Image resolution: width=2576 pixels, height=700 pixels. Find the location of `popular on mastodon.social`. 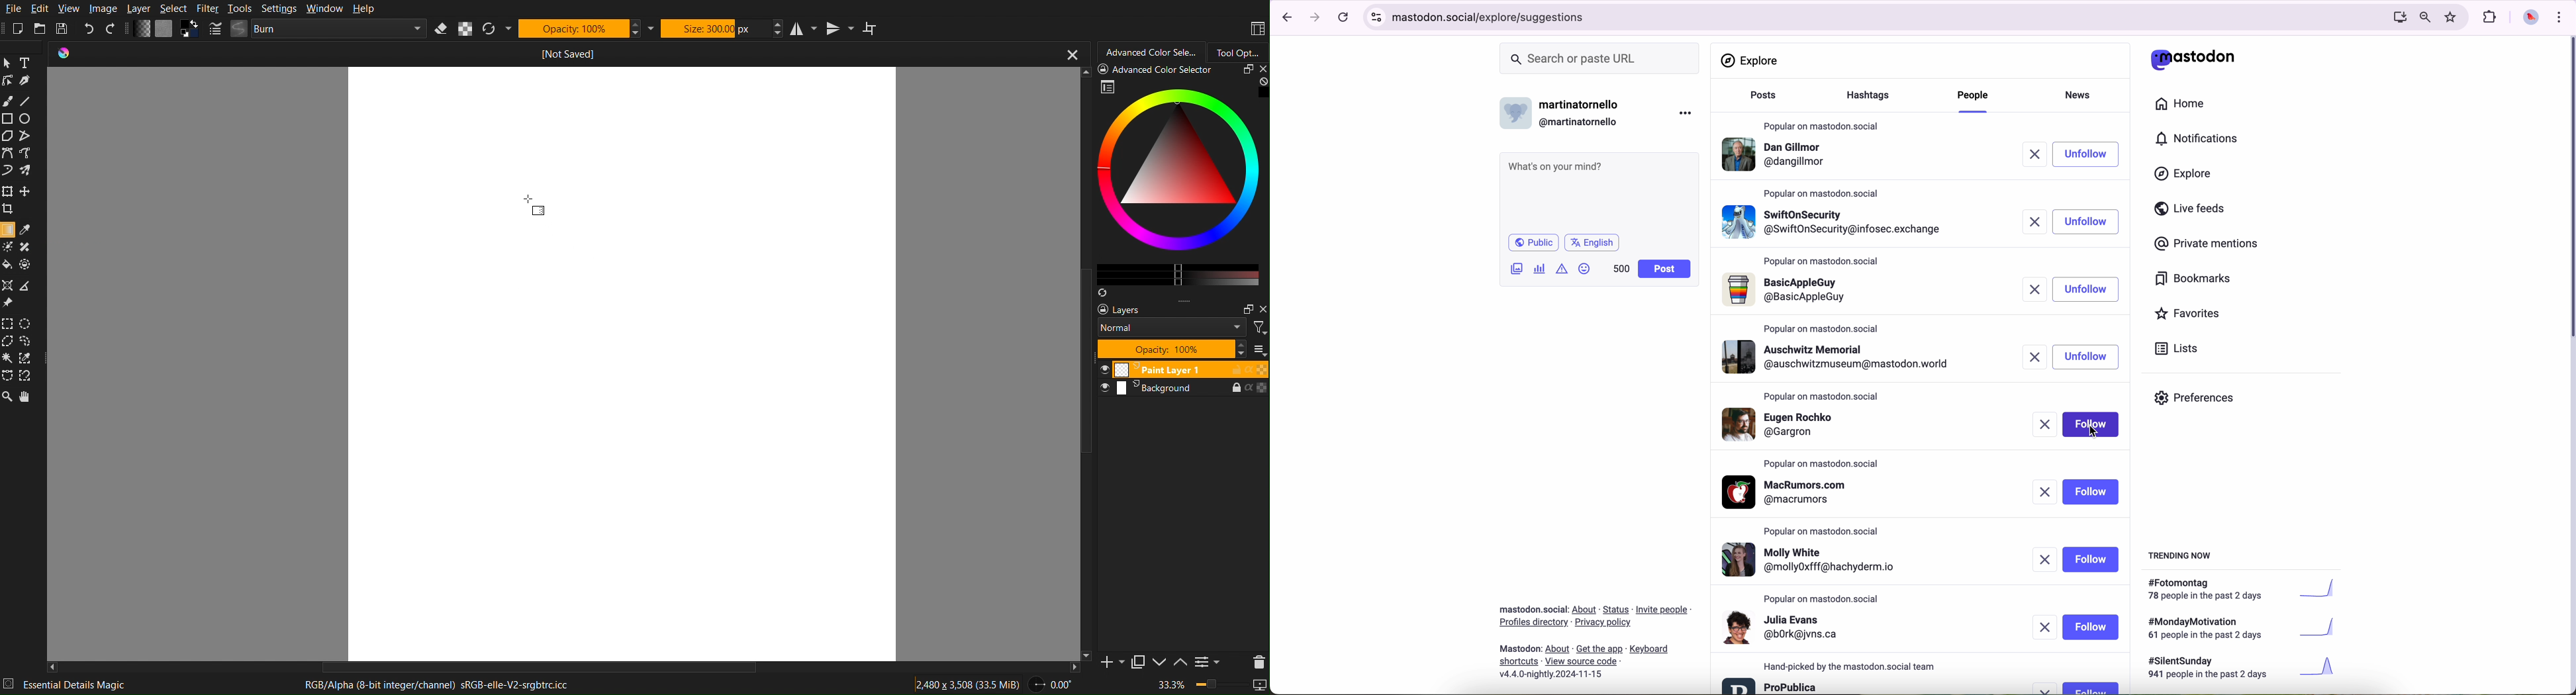

popular on mastodon.social is located at coordinates (1822, 464).